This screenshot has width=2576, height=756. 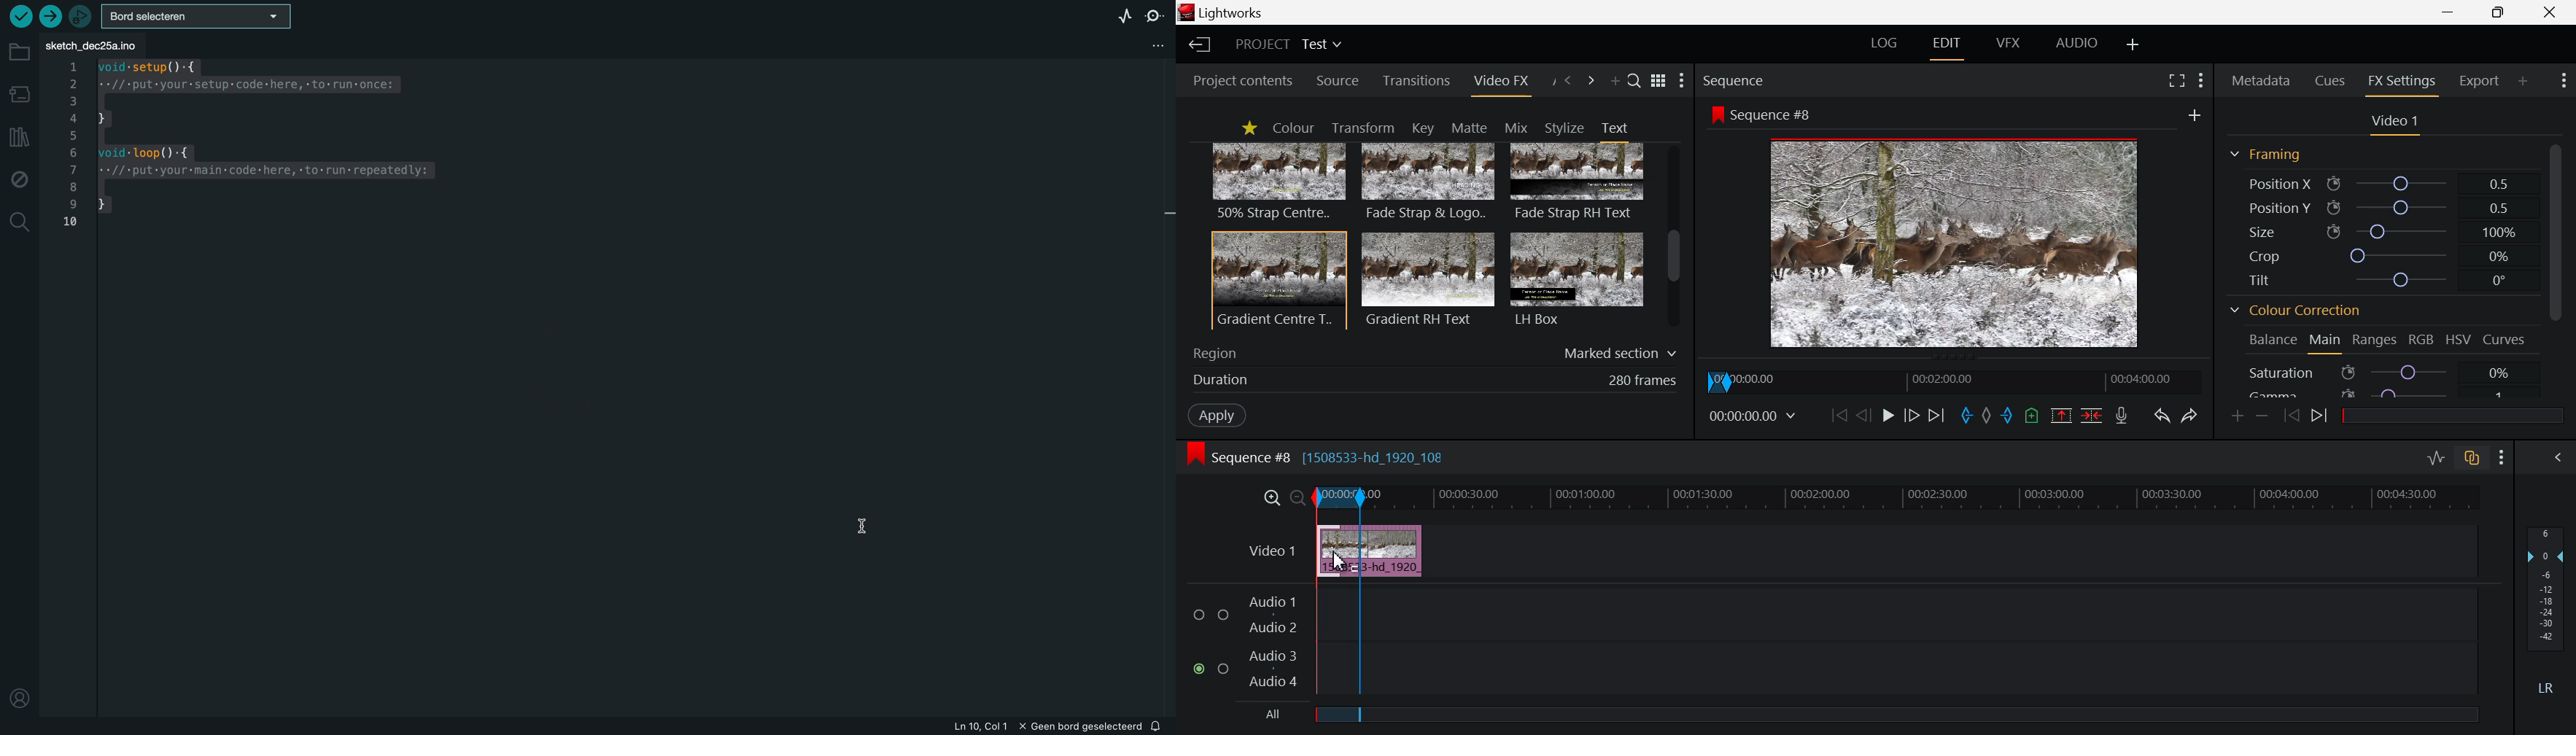 I want to click on file  tab , so click(x=96, y=46).